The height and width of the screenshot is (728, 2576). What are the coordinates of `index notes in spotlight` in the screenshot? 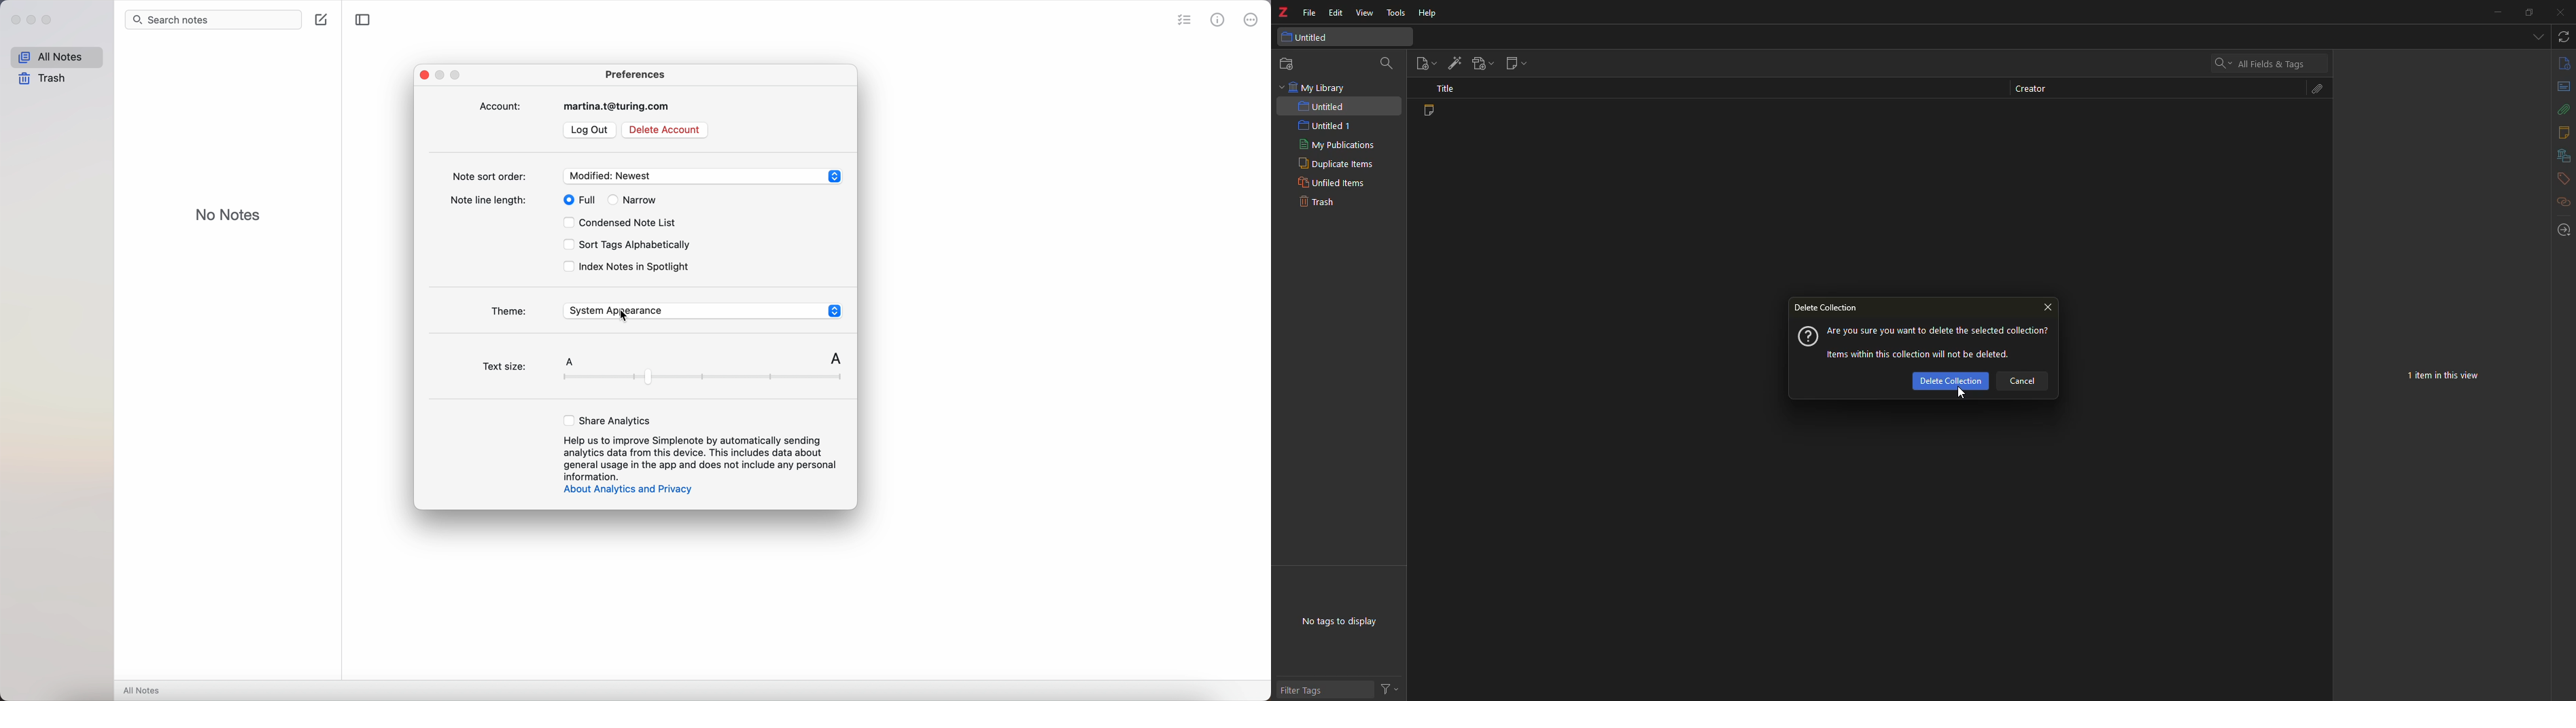 It's located at (627, 267).